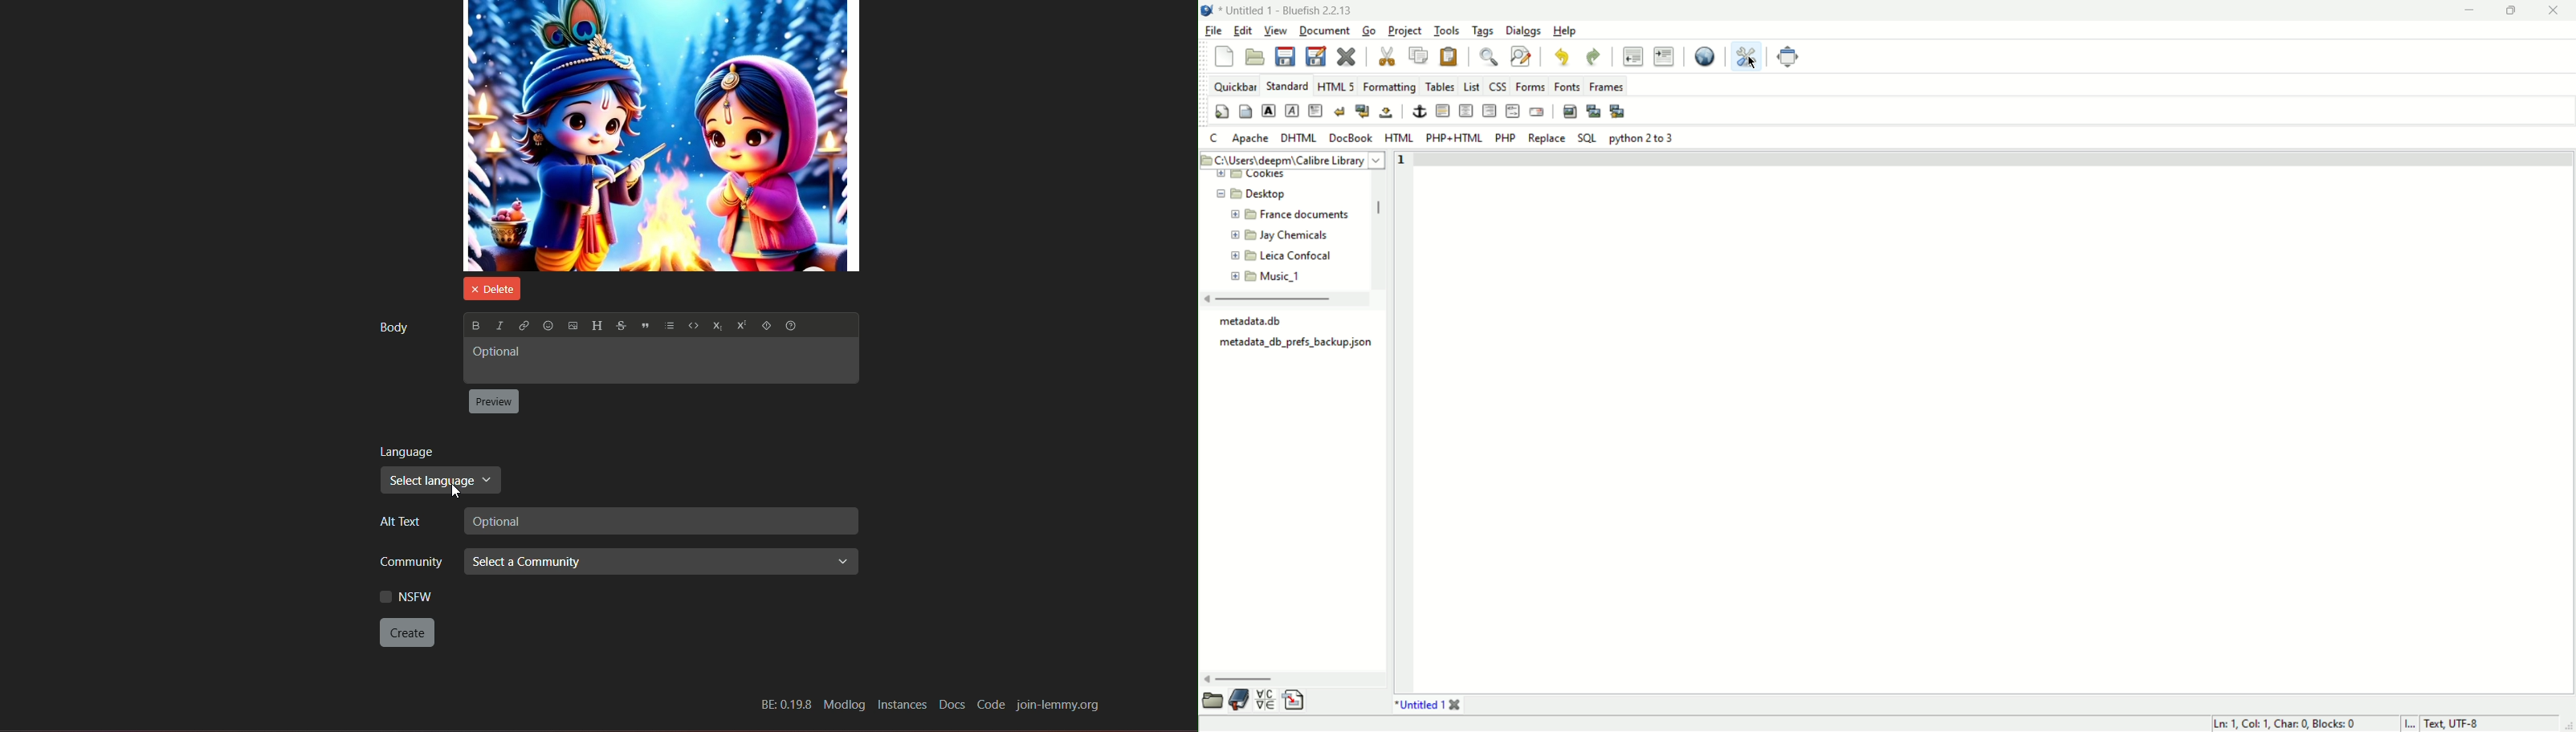 The height and width of the screenshot is (756, 2576). Describe the element at coordinates (1315, 56) in the screenshot. I see `save as` at that location.